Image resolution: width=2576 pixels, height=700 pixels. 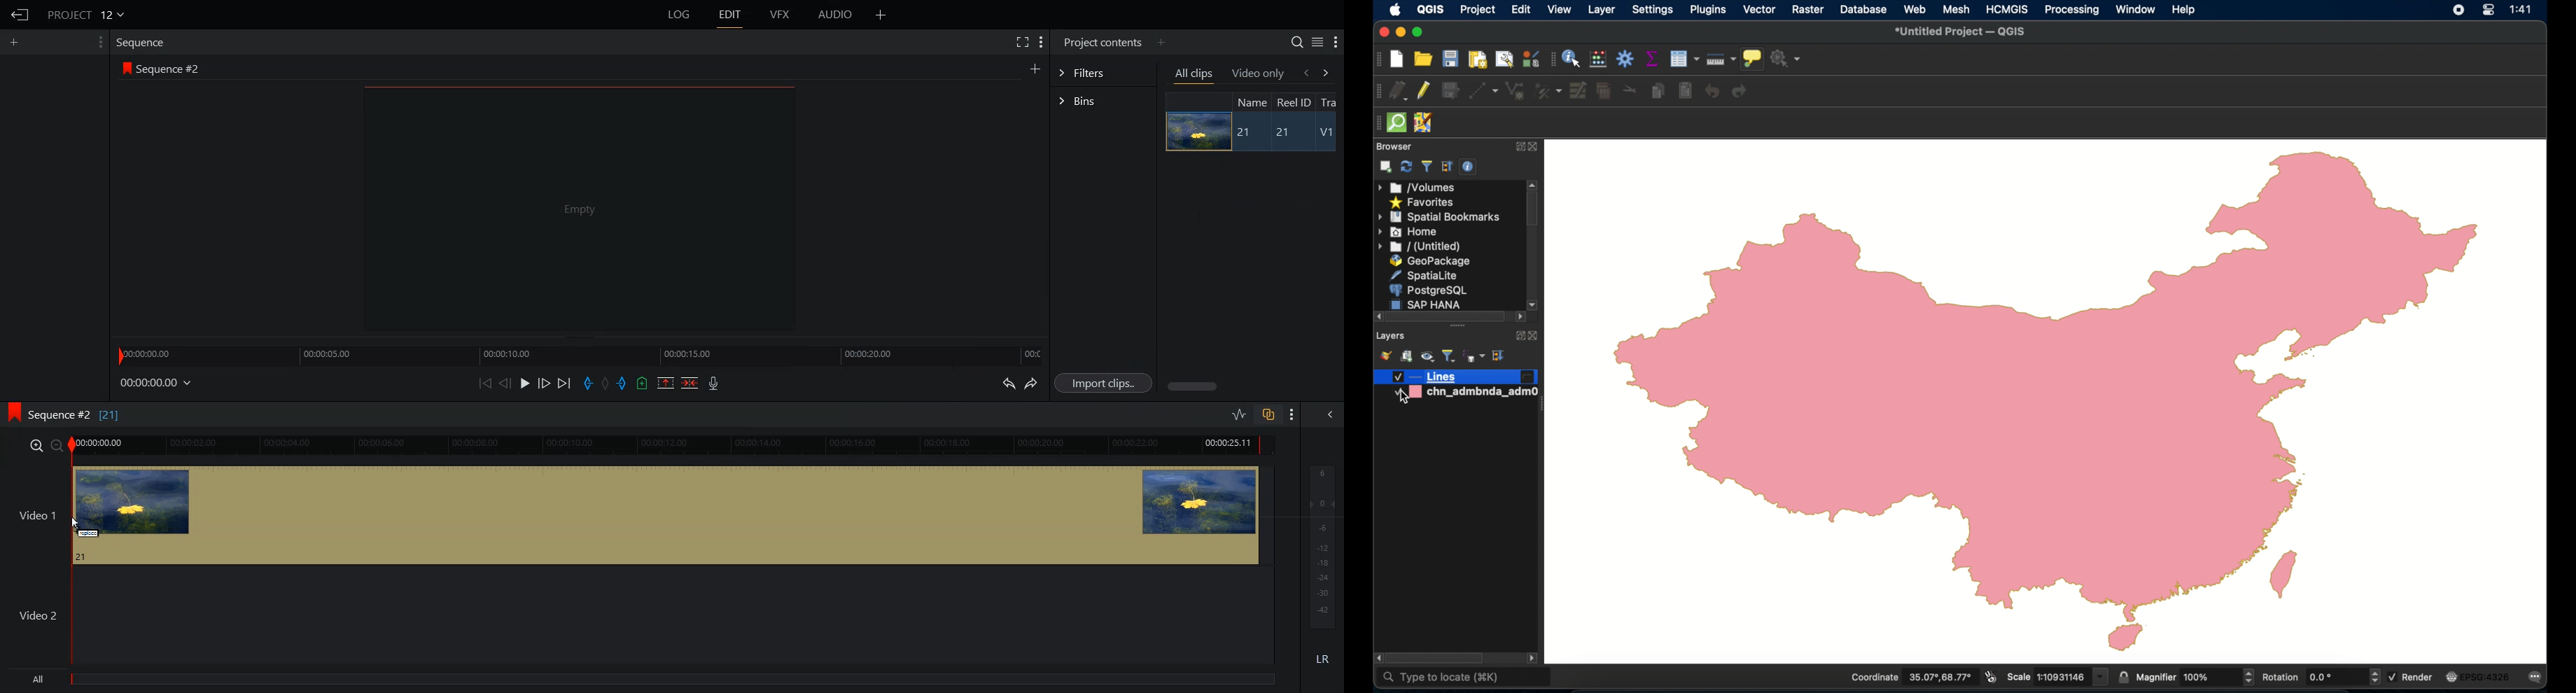 What do you see at coordinates (2007, 9) in the screenshot?
I see `HCMGIS` at bounding box center [2007, 9].